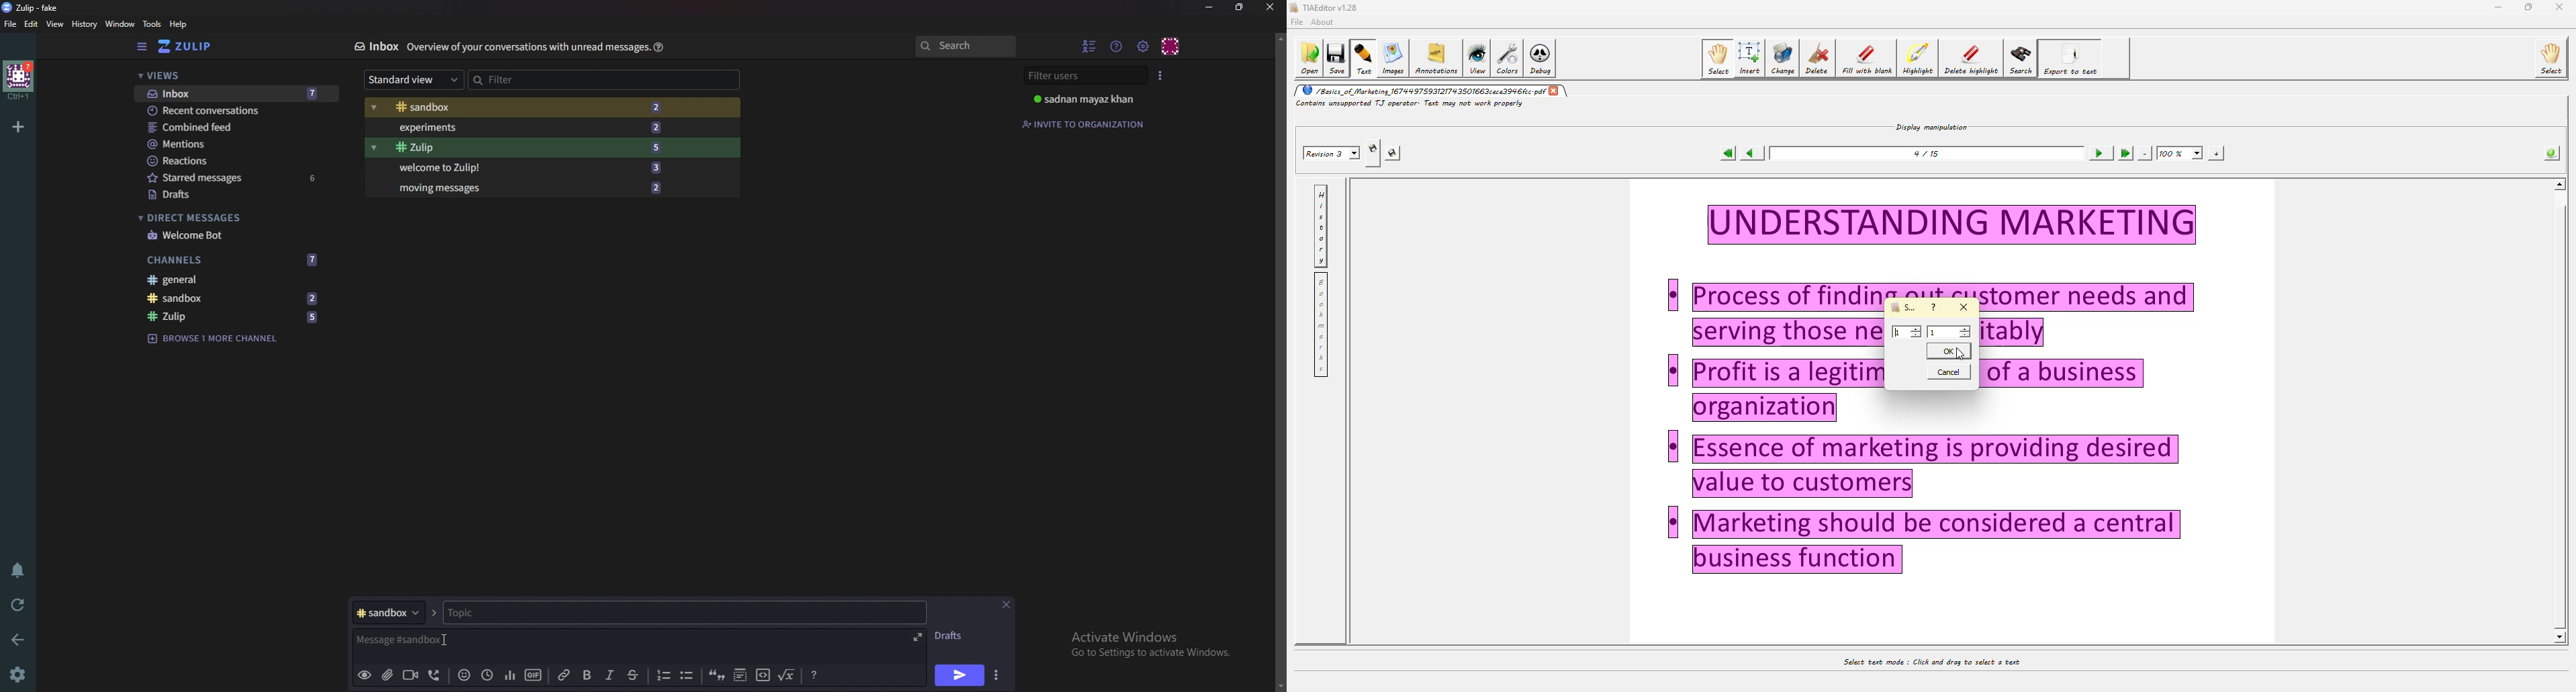  I want to click on topic, so click(508, 613).